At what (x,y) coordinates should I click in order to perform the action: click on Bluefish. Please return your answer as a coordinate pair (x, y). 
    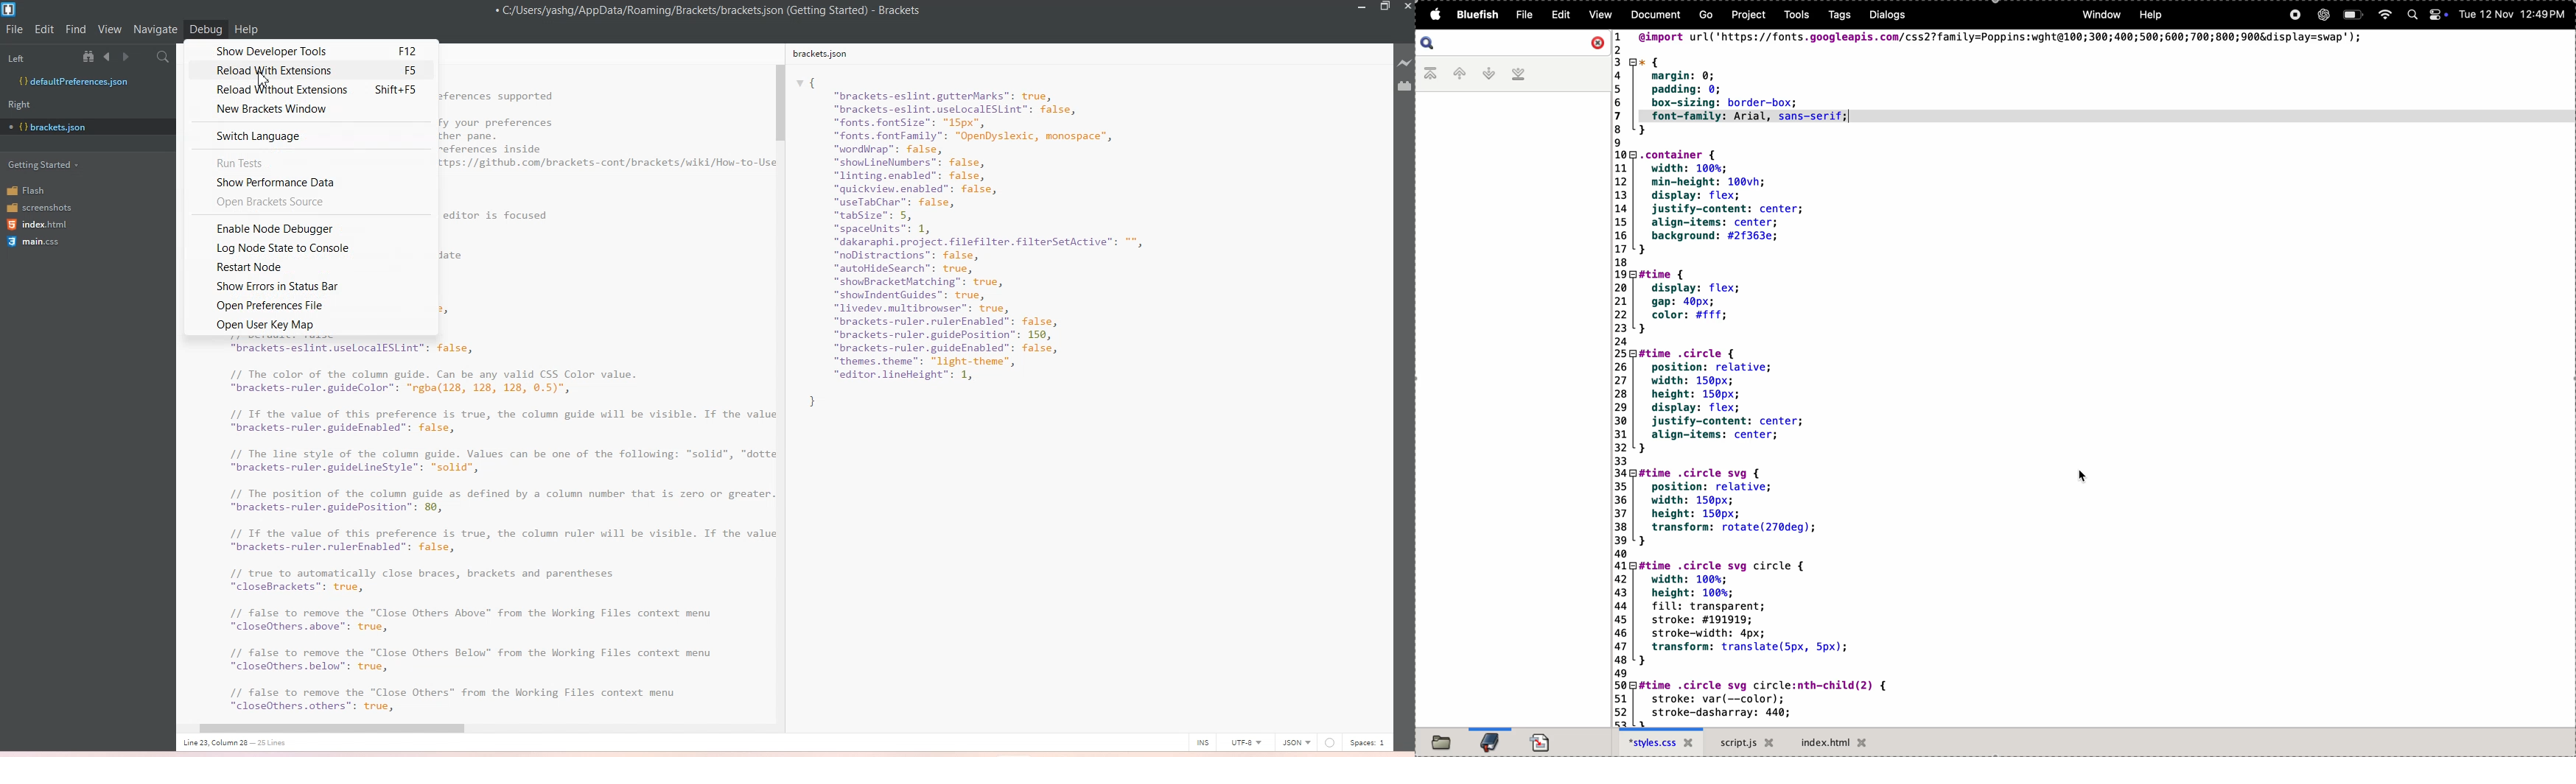
    Looking at the image, I should click on (1476, 15).